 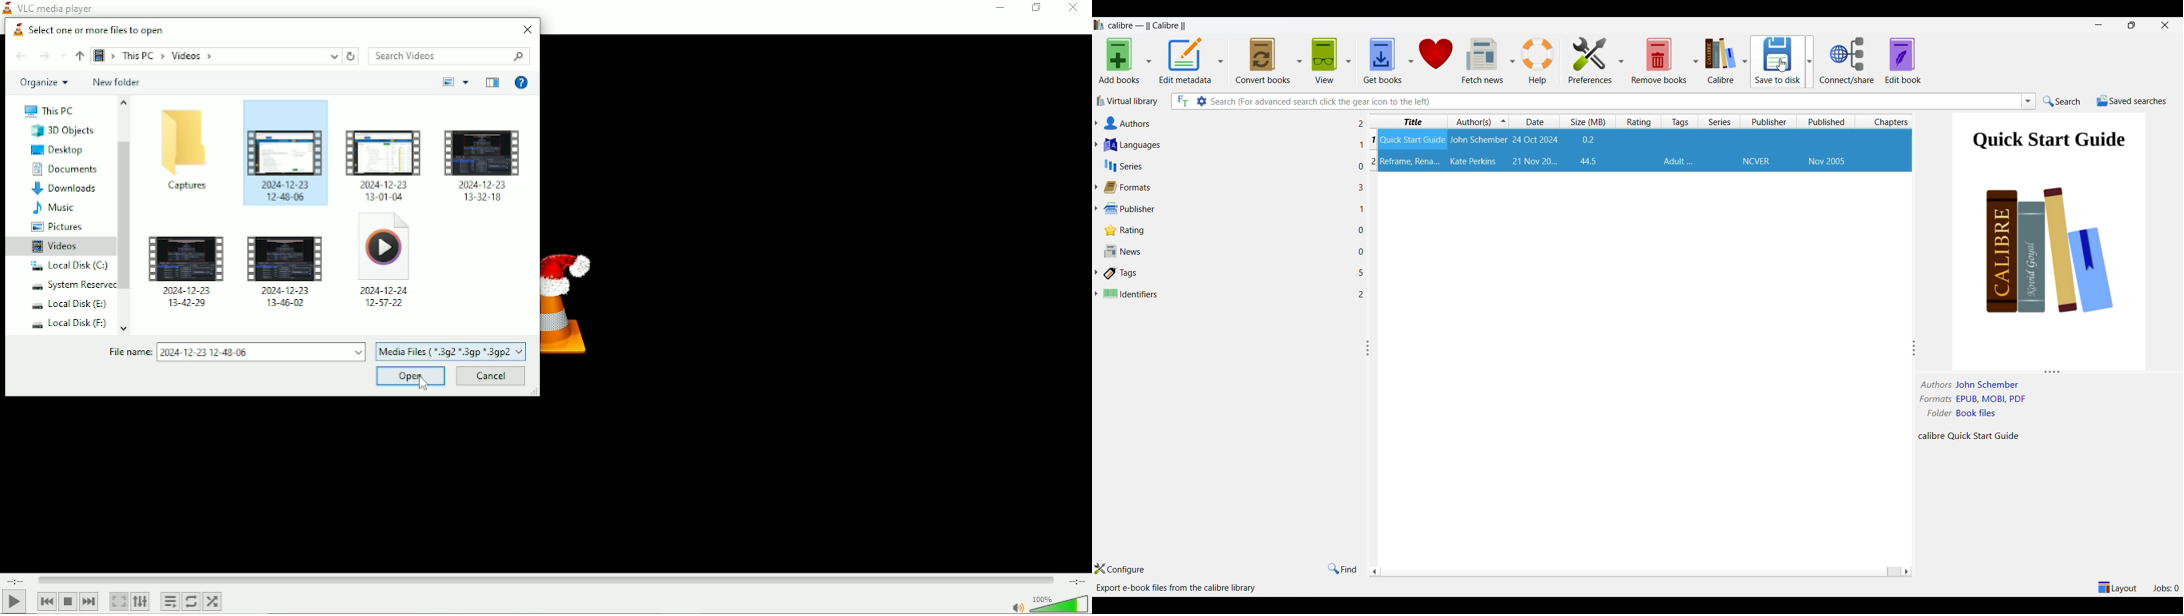 I want to click on This PC, so click(x=48, y=111).